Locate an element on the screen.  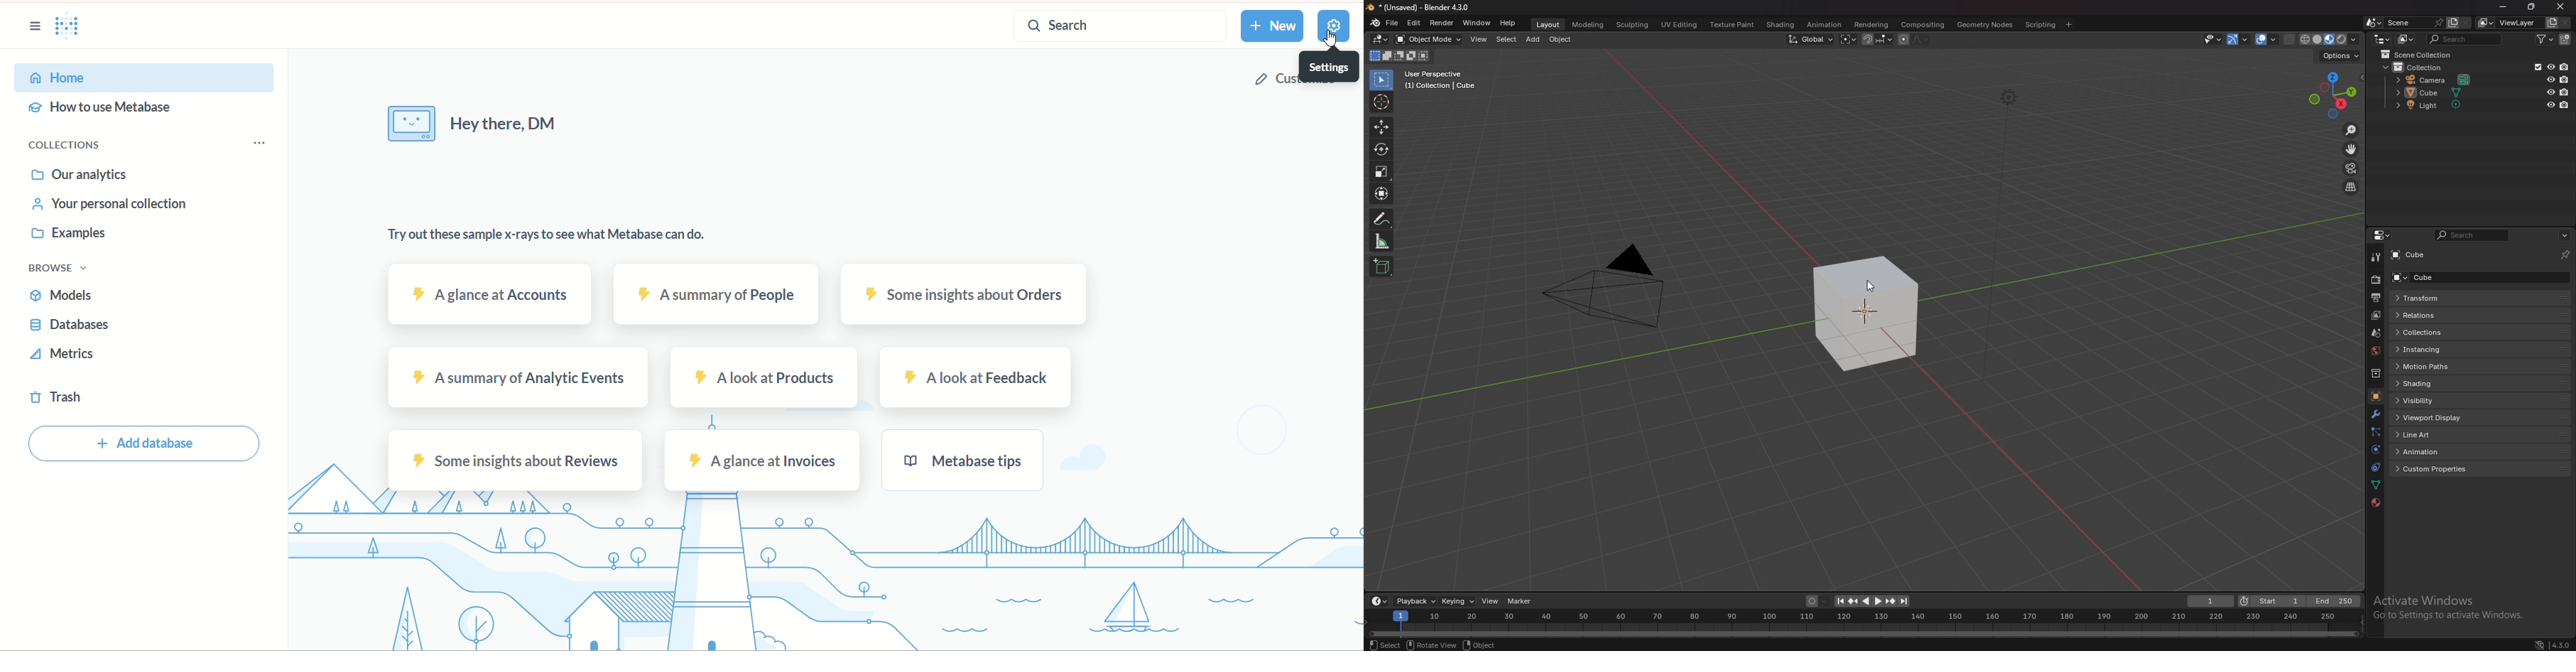
move is located at coordinates (1381, 127).